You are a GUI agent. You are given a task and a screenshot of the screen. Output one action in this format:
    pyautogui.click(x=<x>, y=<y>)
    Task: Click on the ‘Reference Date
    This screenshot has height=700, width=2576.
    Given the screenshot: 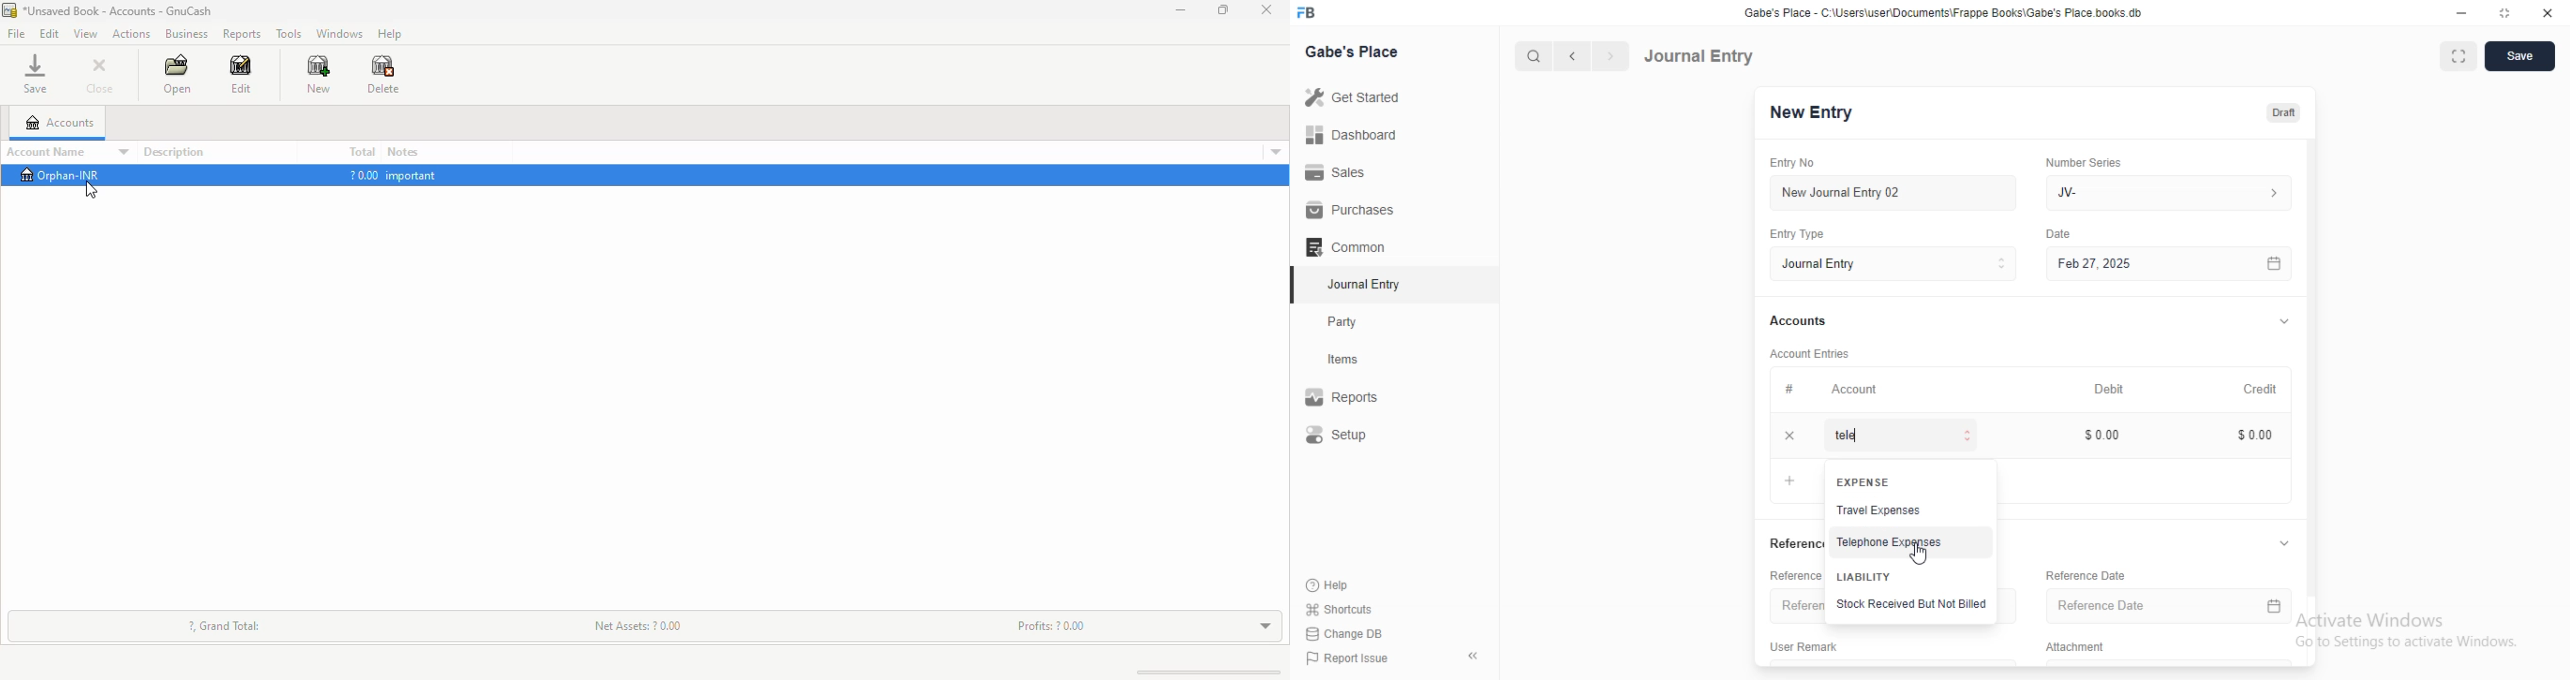 What is the action you would take?
    pyautogui.click(x=2078, y=576)
    